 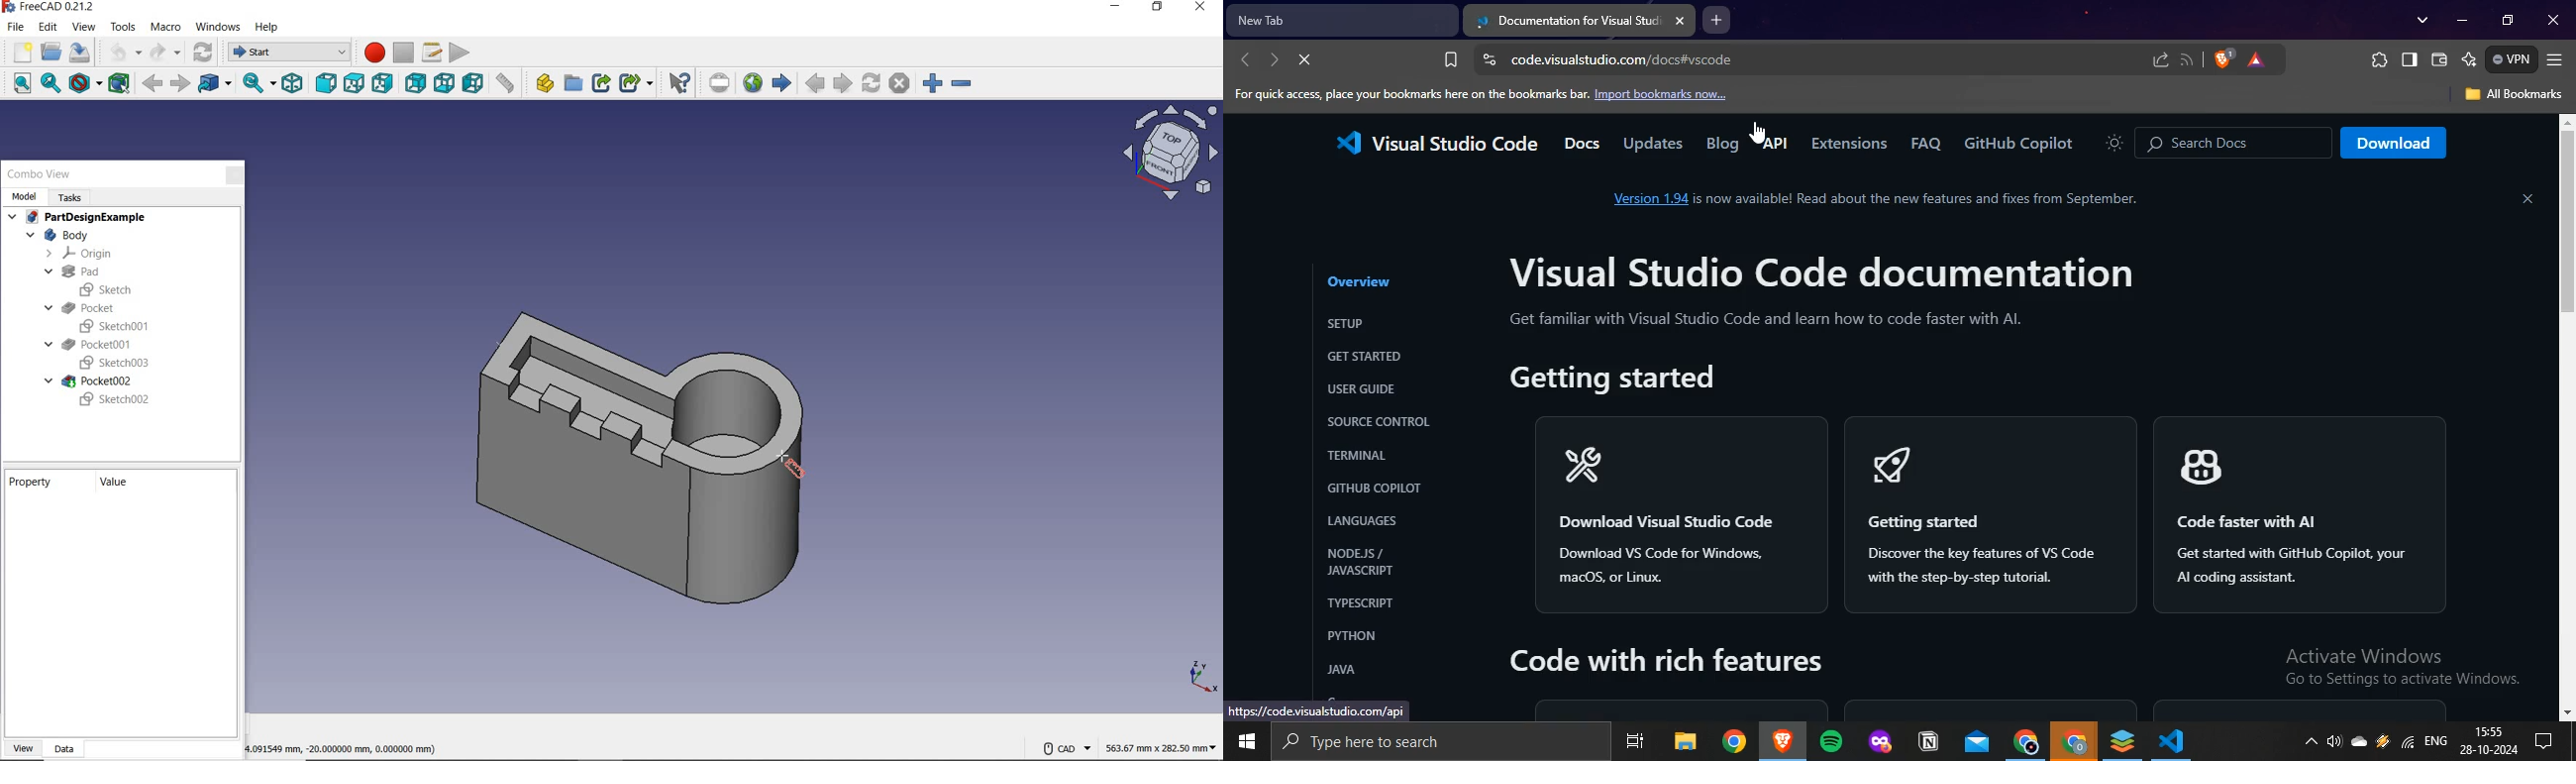 I want to click on Extensions, so click(x=1846, y=144).